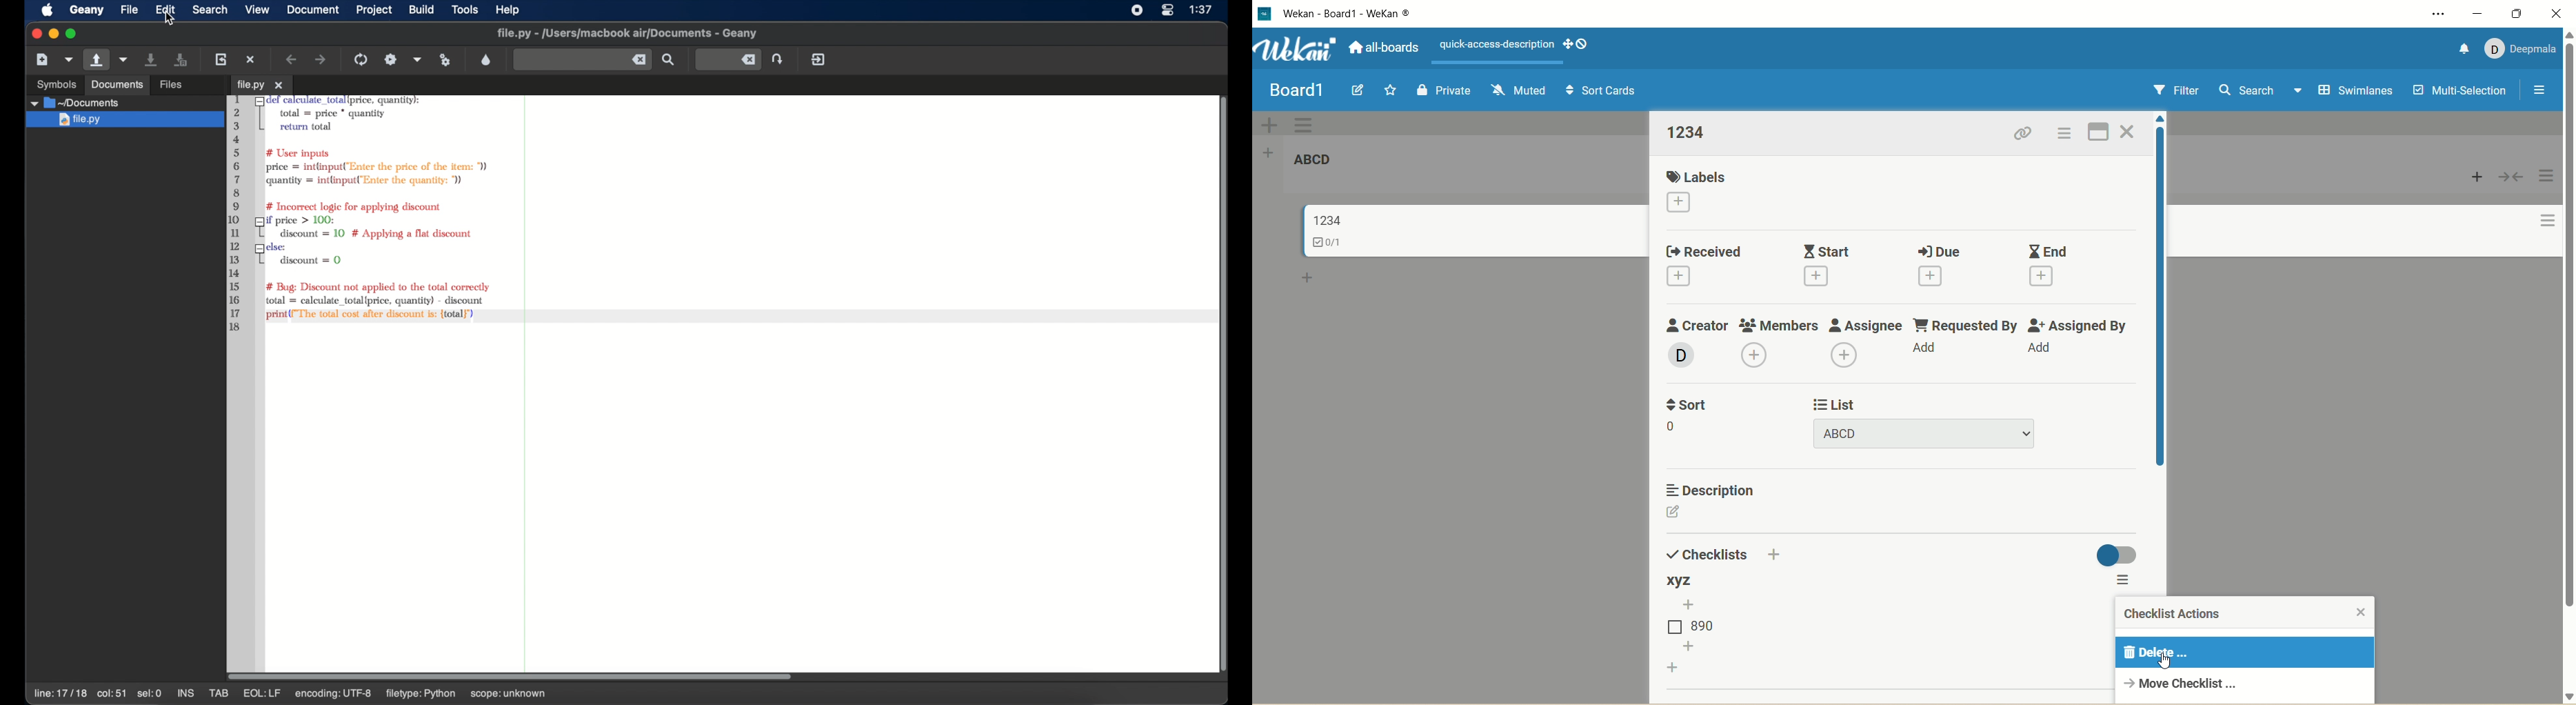  What do you see at coordinates (1753, 354) in the screenshot?
I see `add` at bounding box center [1753, 354].